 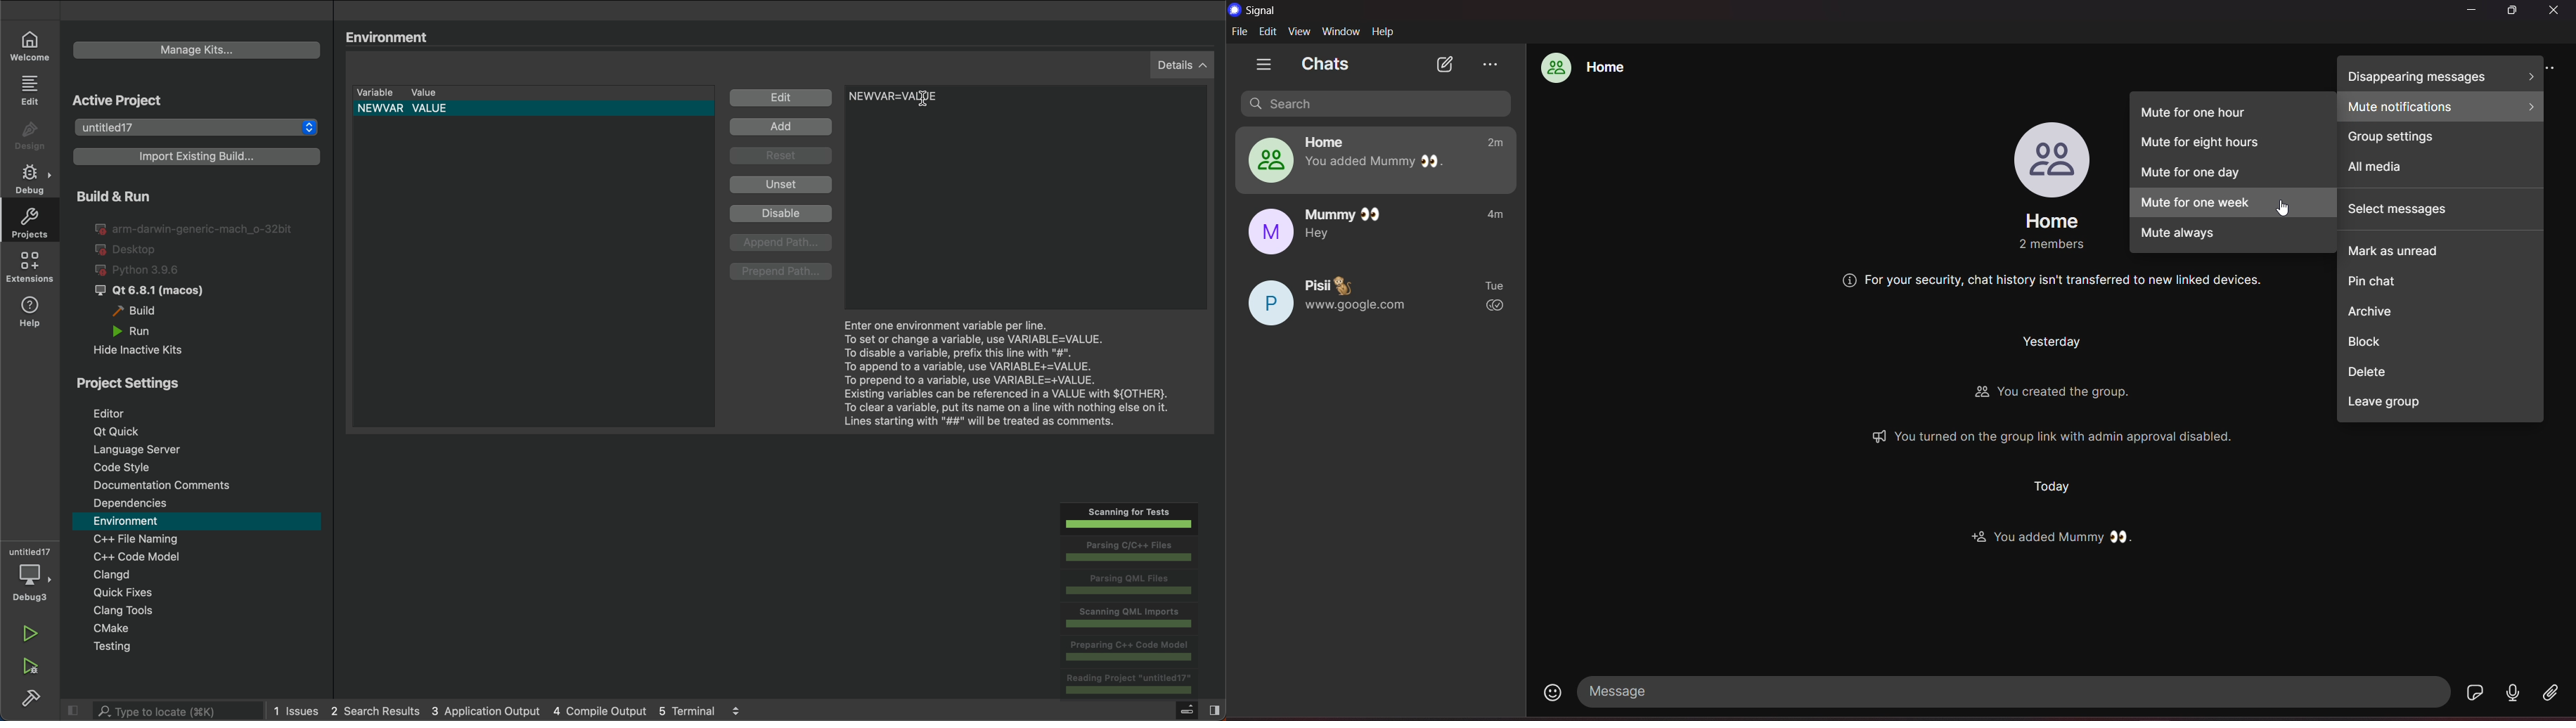 What do you see at coordinates (203, 647) in the screenshot?
I see `testing` at bounding box center [203, 647].